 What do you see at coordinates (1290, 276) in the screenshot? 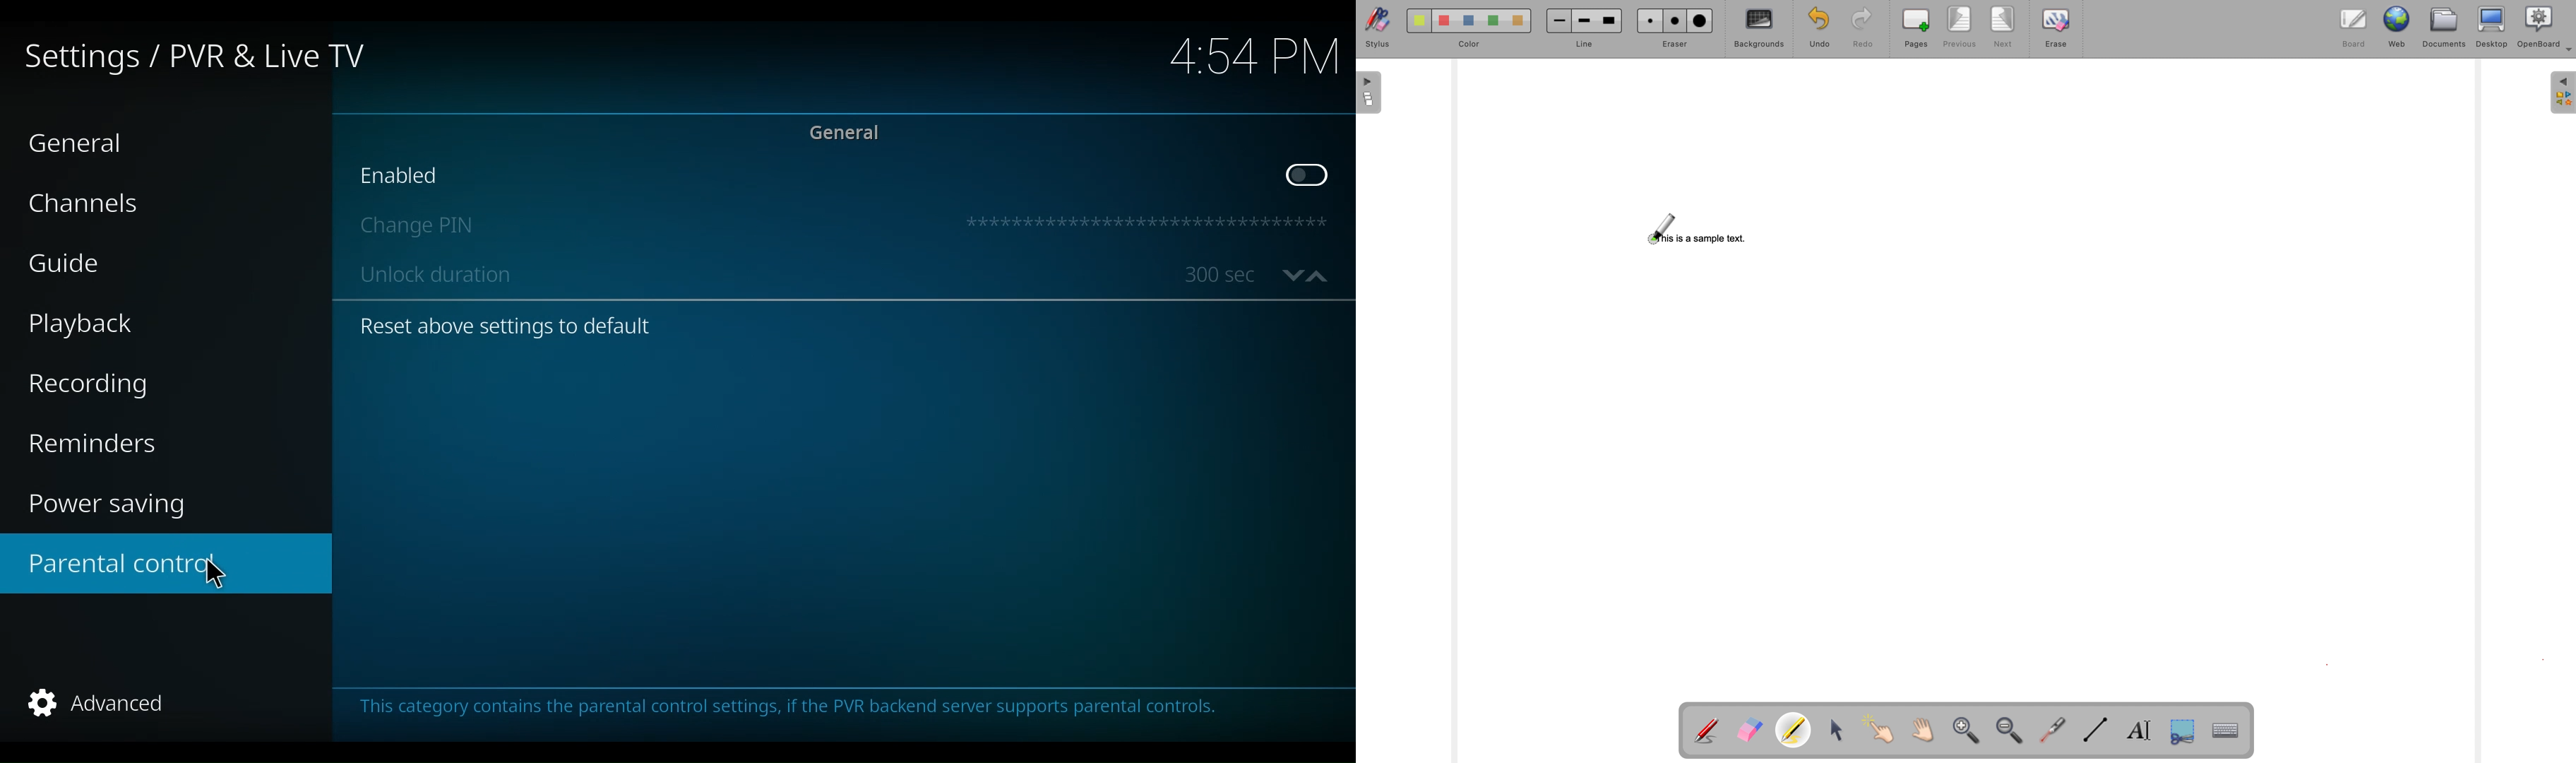
I see `Go down` at bounding box center [1290, 276].